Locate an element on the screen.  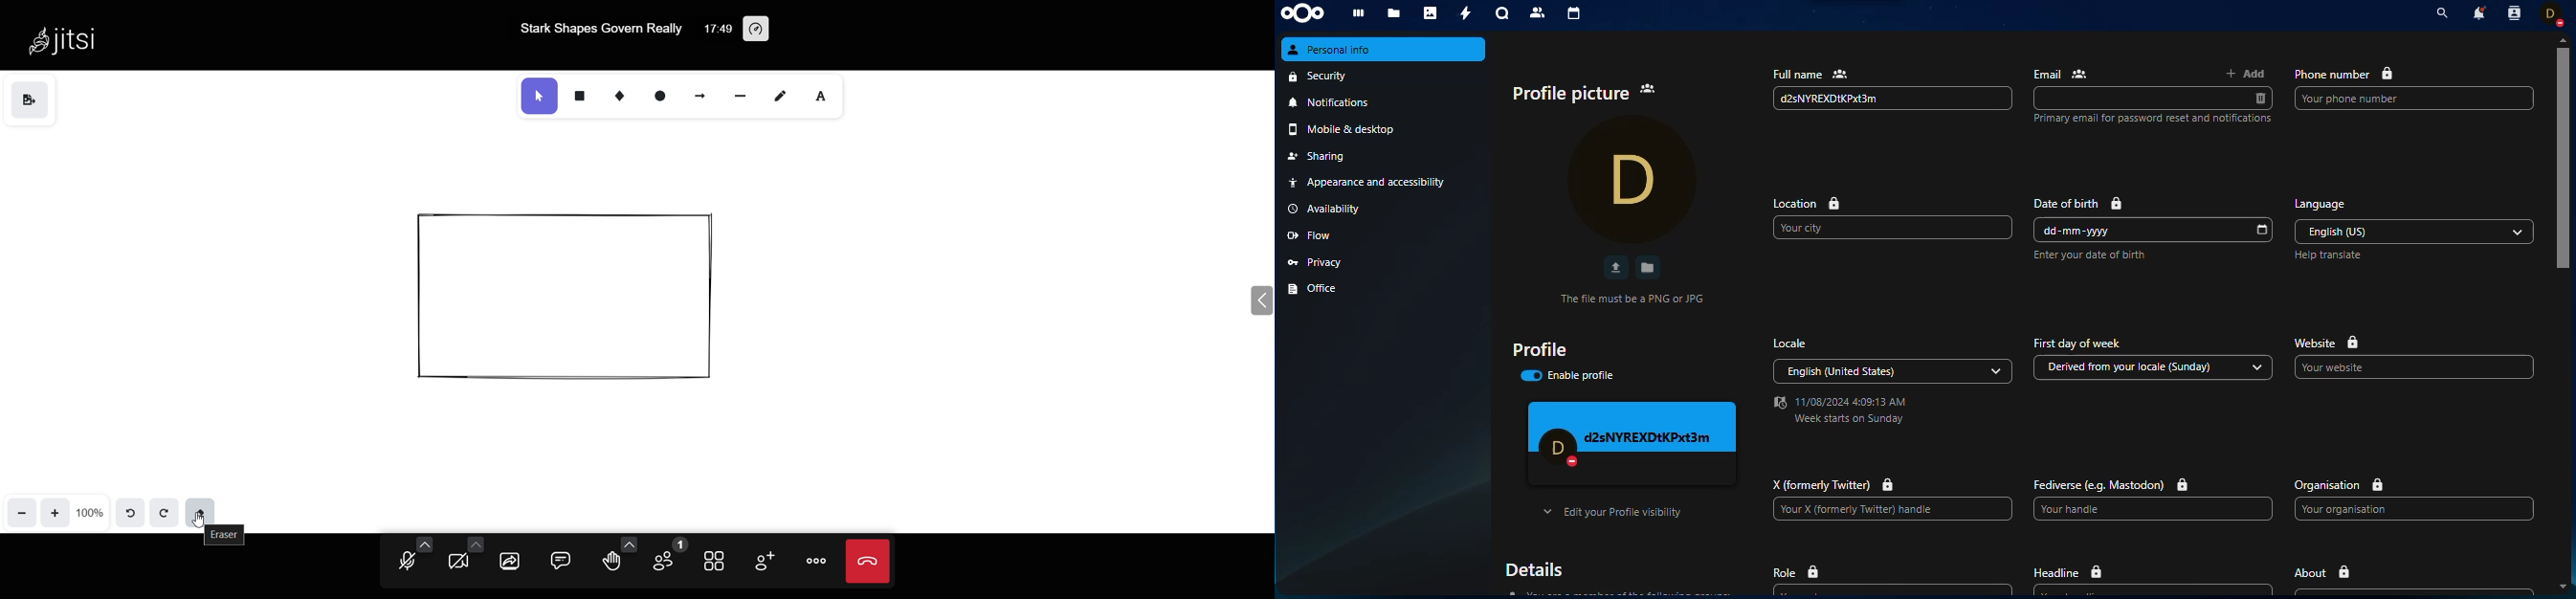
phone number is located at coordinates (2343, 73).